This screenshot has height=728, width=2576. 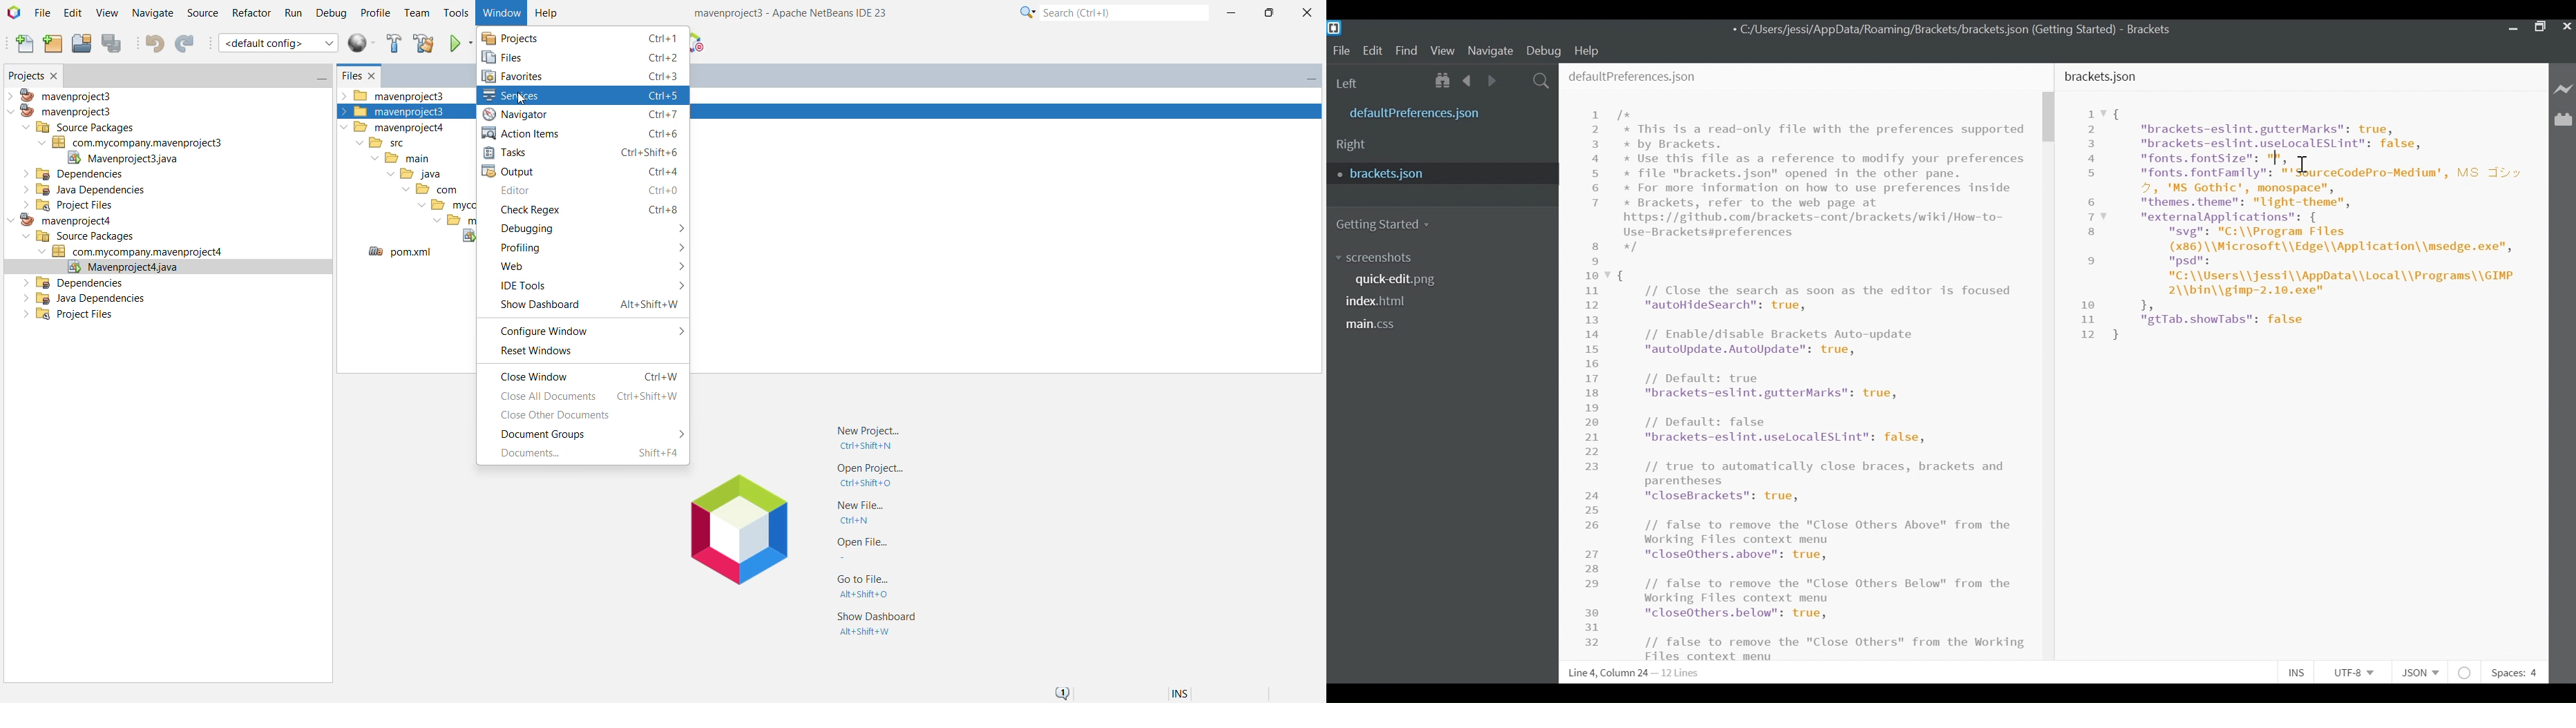 I want to click on Find, so click(x=1406, y=49).